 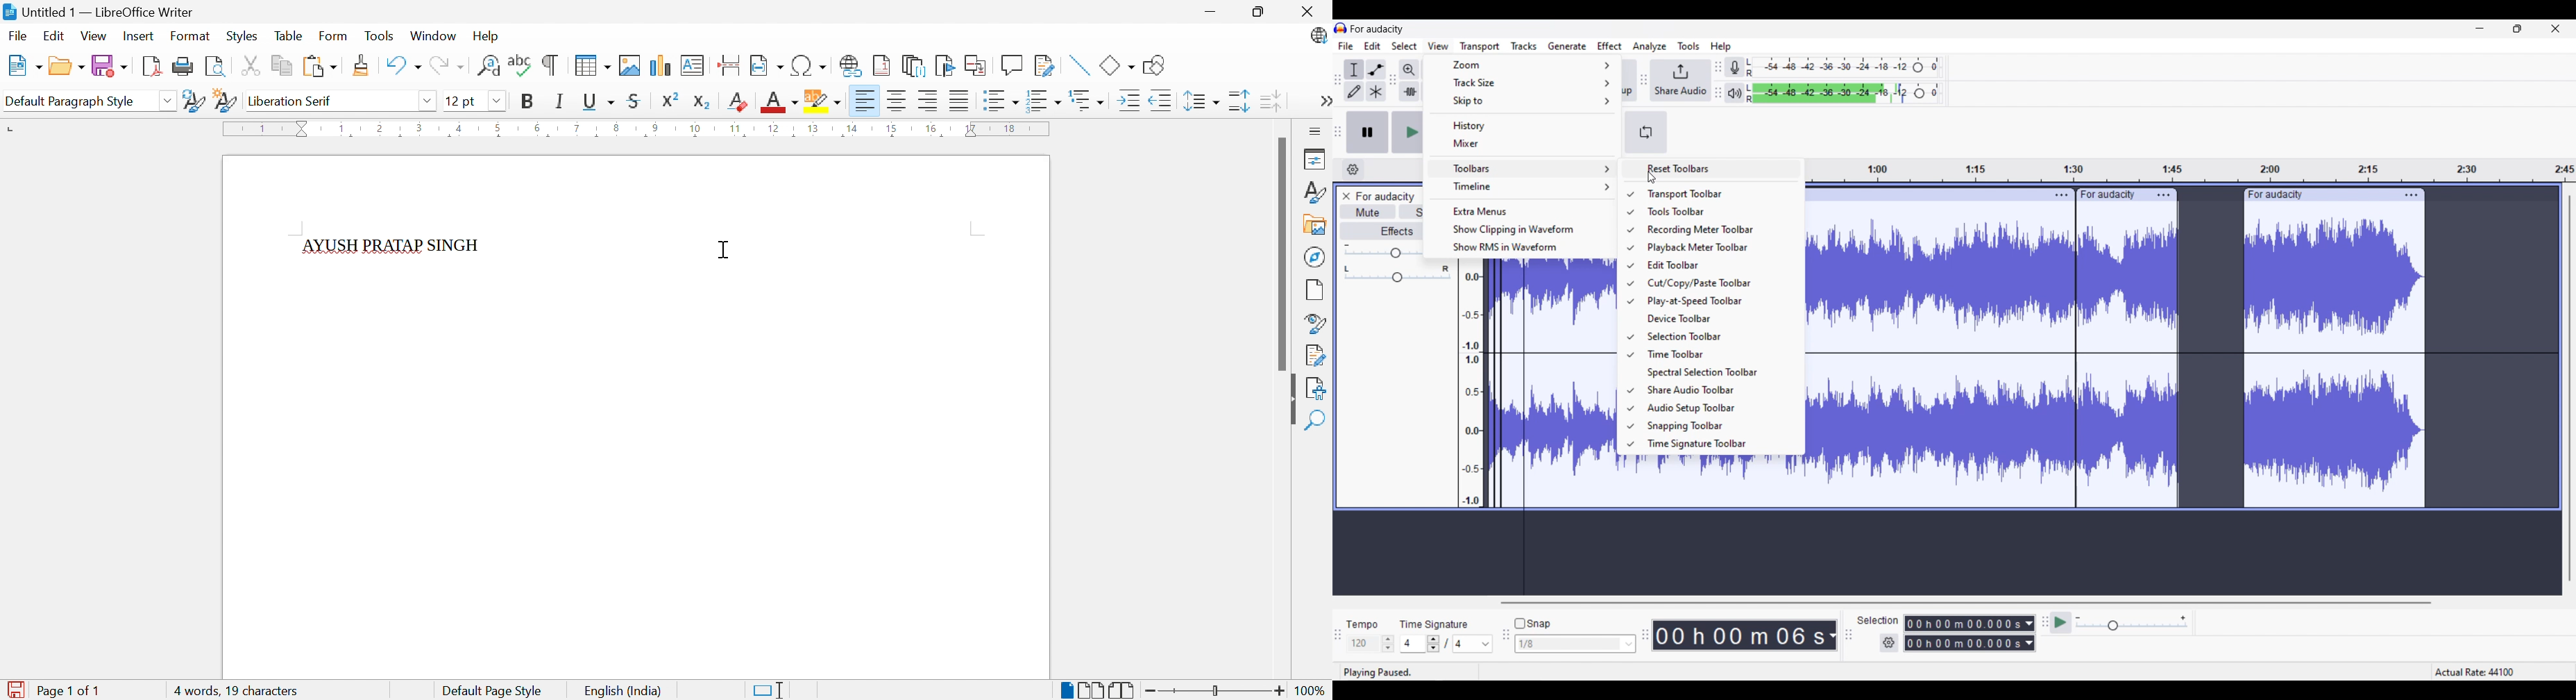 What do you see at coordinates (2031, 633) in the screenshot?
I see `Duration measurement` at bounding box center [2031, 633].